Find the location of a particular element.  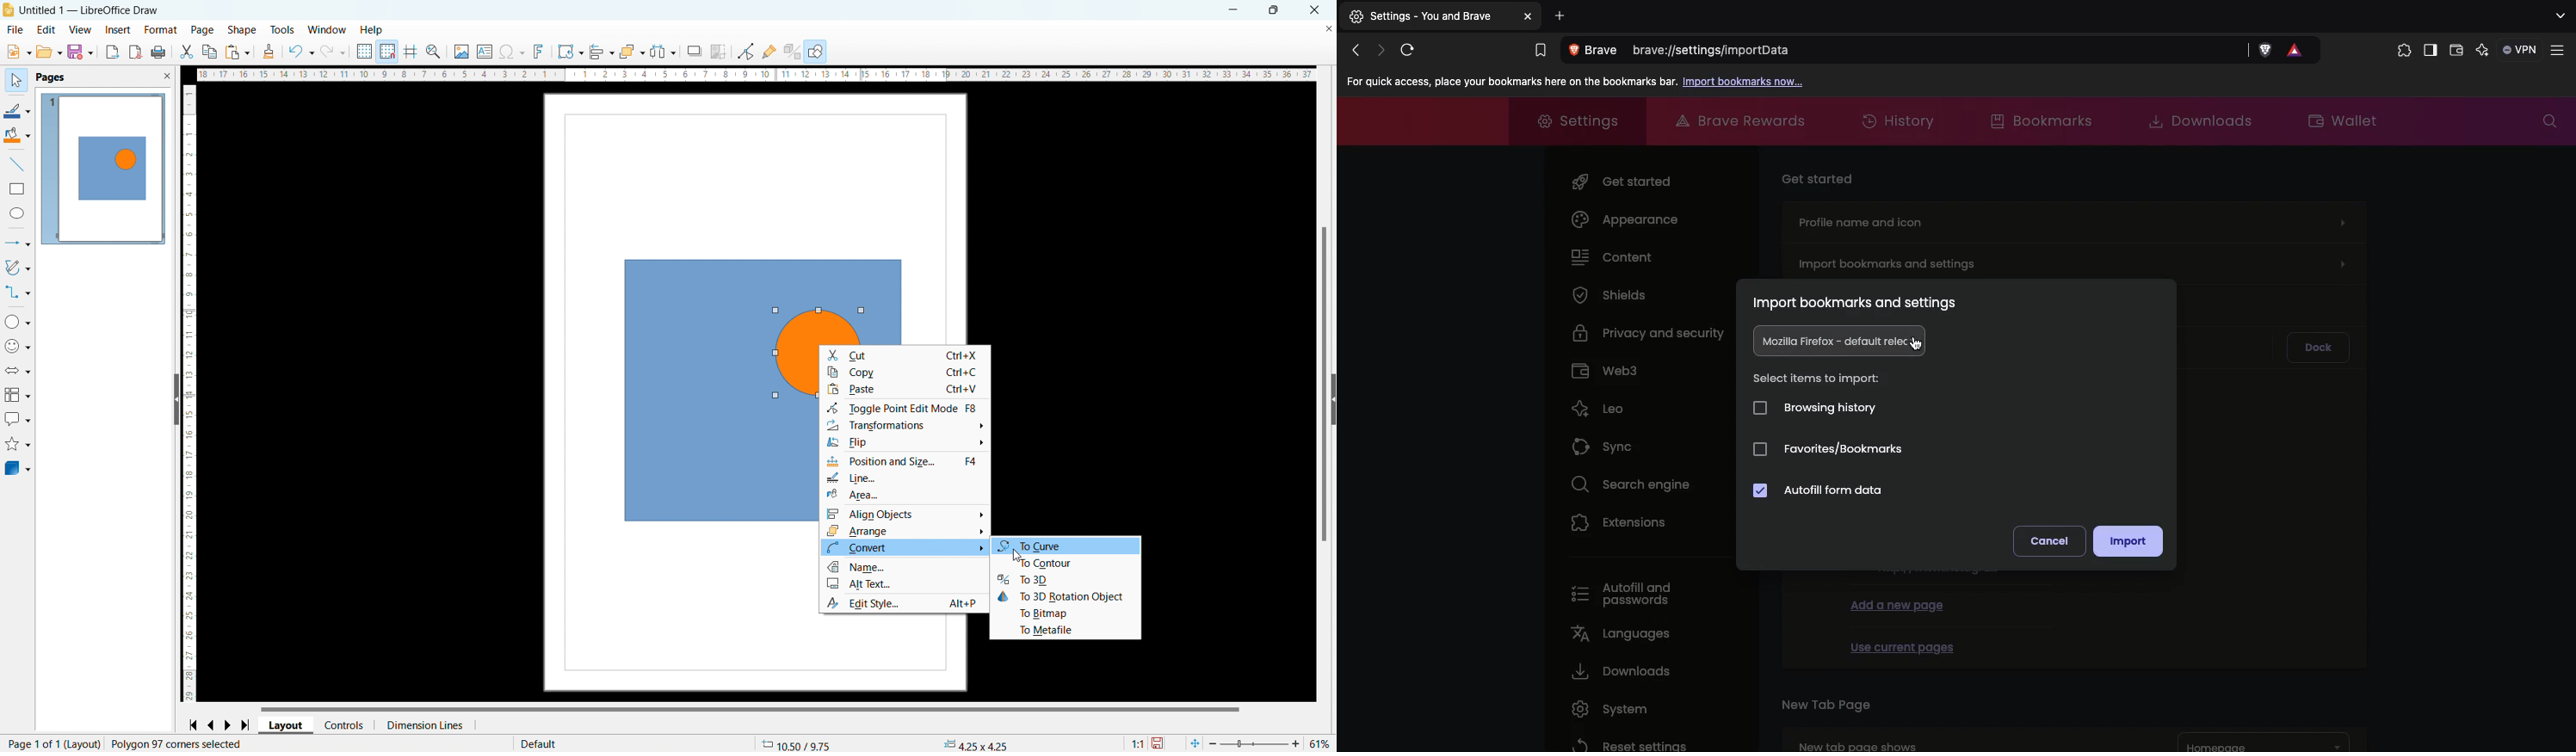

1:1 is located at coordinates (1136, 742).